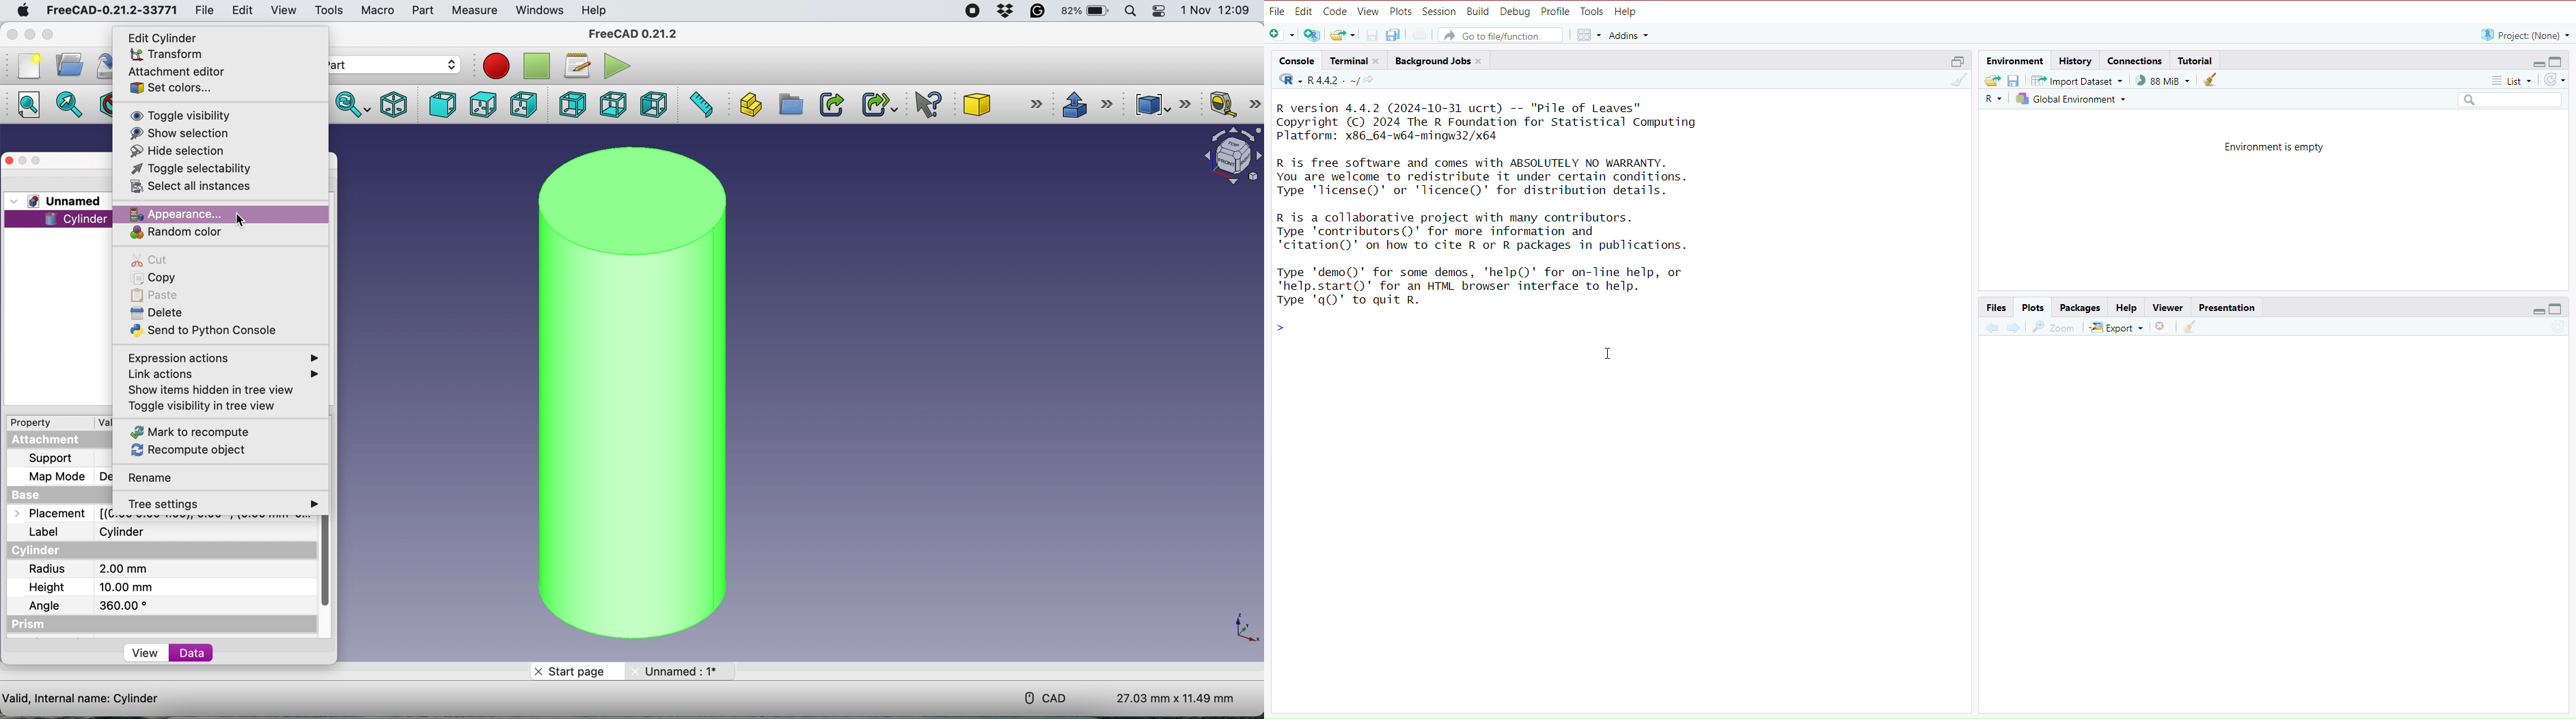 The width and height of the screenshot is (2576, 728). Describe the element at coordinates (1992, 101) in the screenshot. I see `R` at that location.